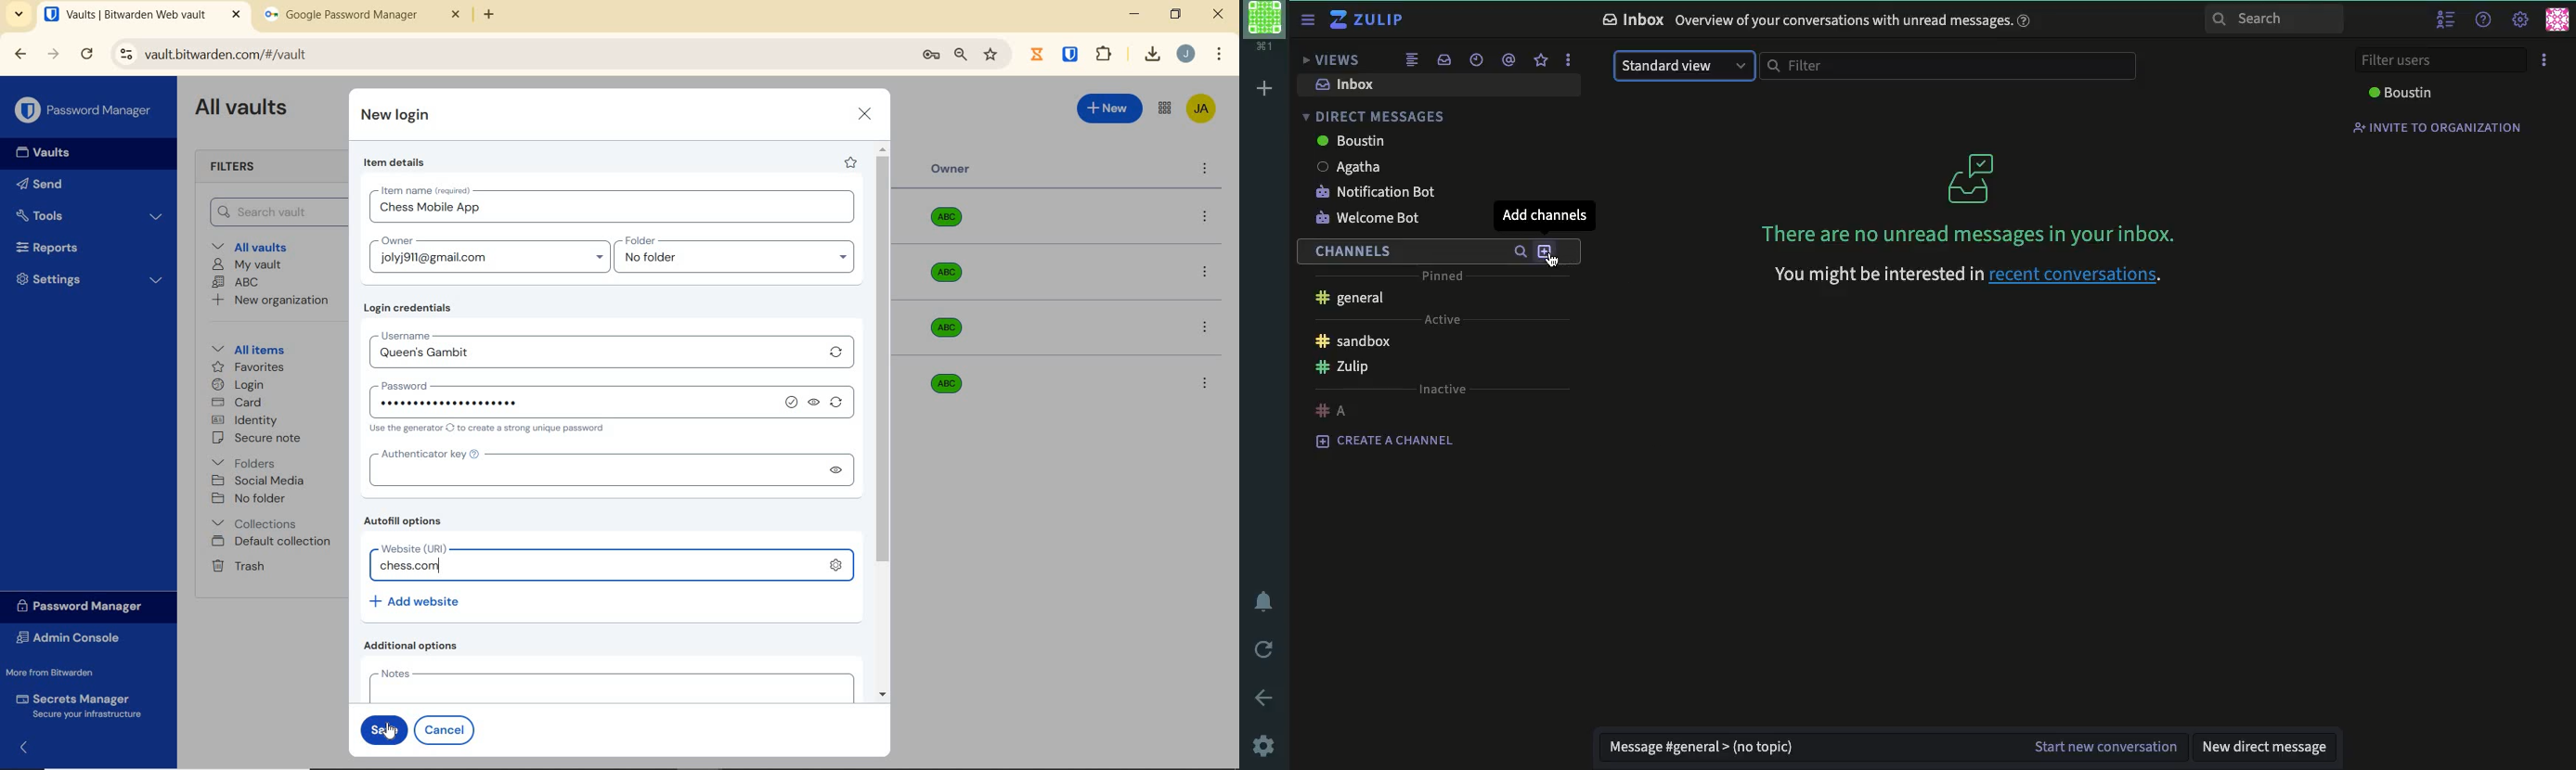 The width and height of the screenshot is (2576, 784). I want to click on Zulip, so click(1366, 19).